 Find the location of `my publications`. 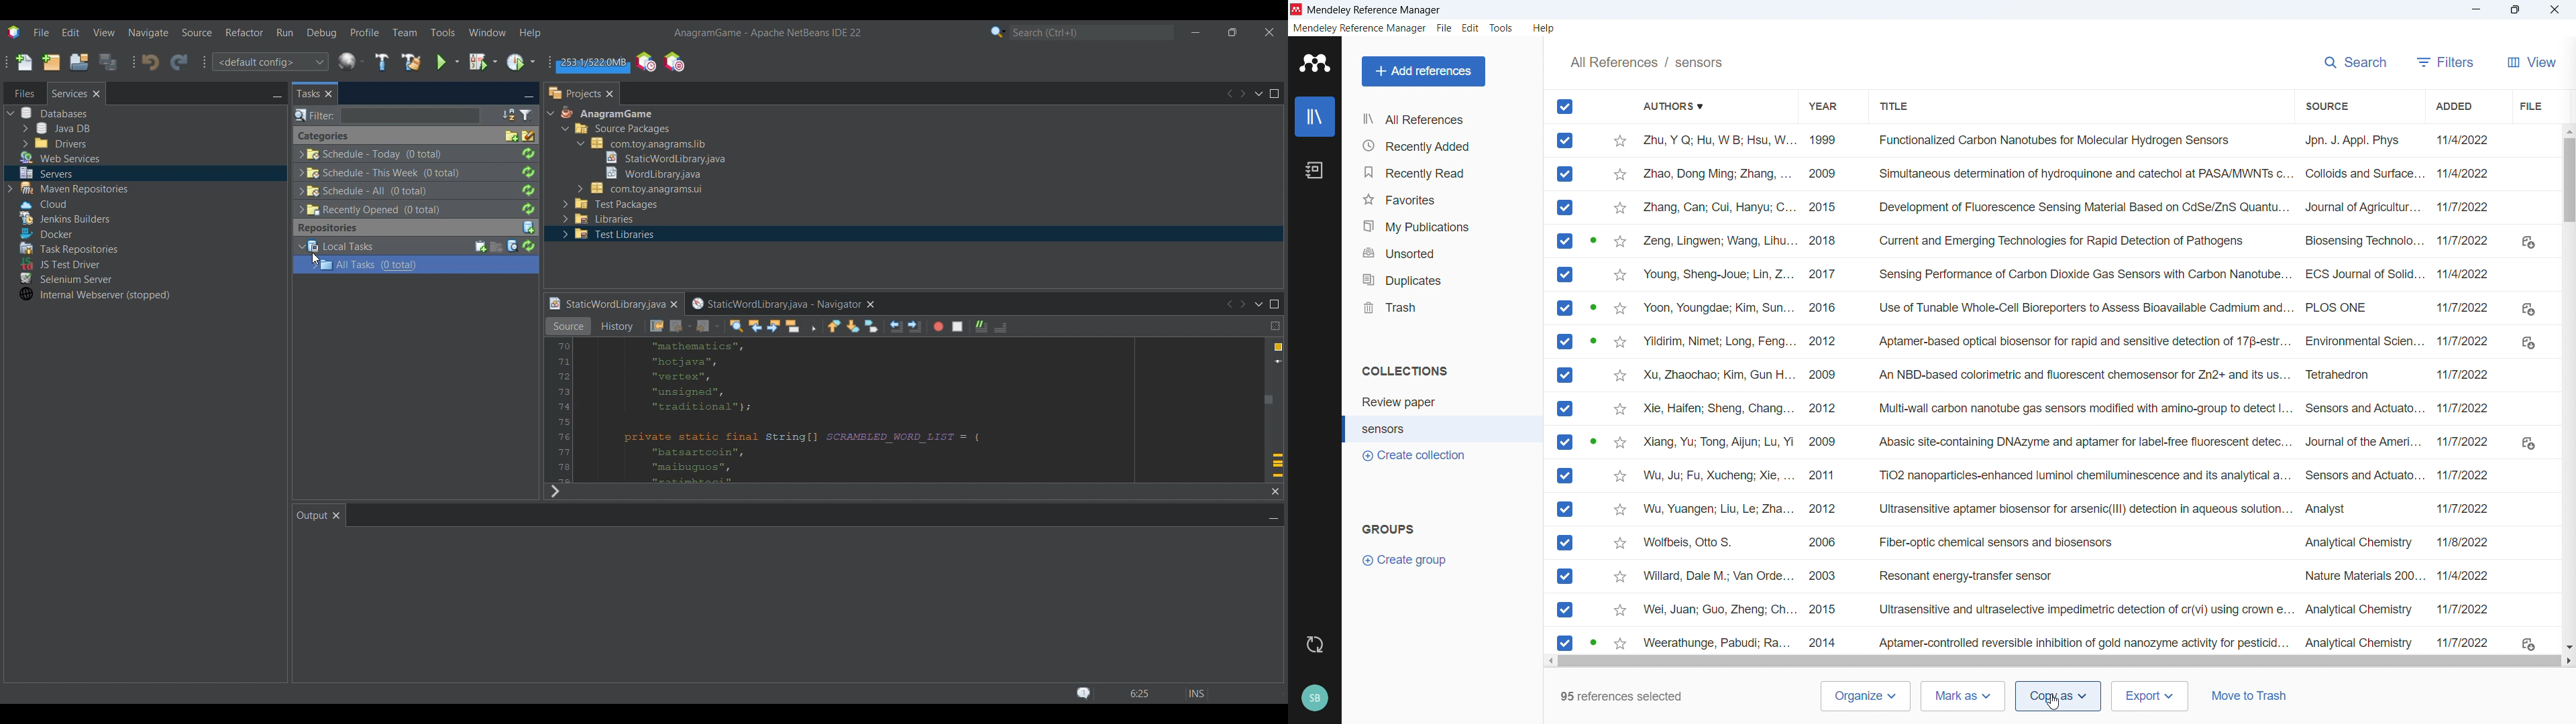

my publications is located at coordinates (1443, 224).